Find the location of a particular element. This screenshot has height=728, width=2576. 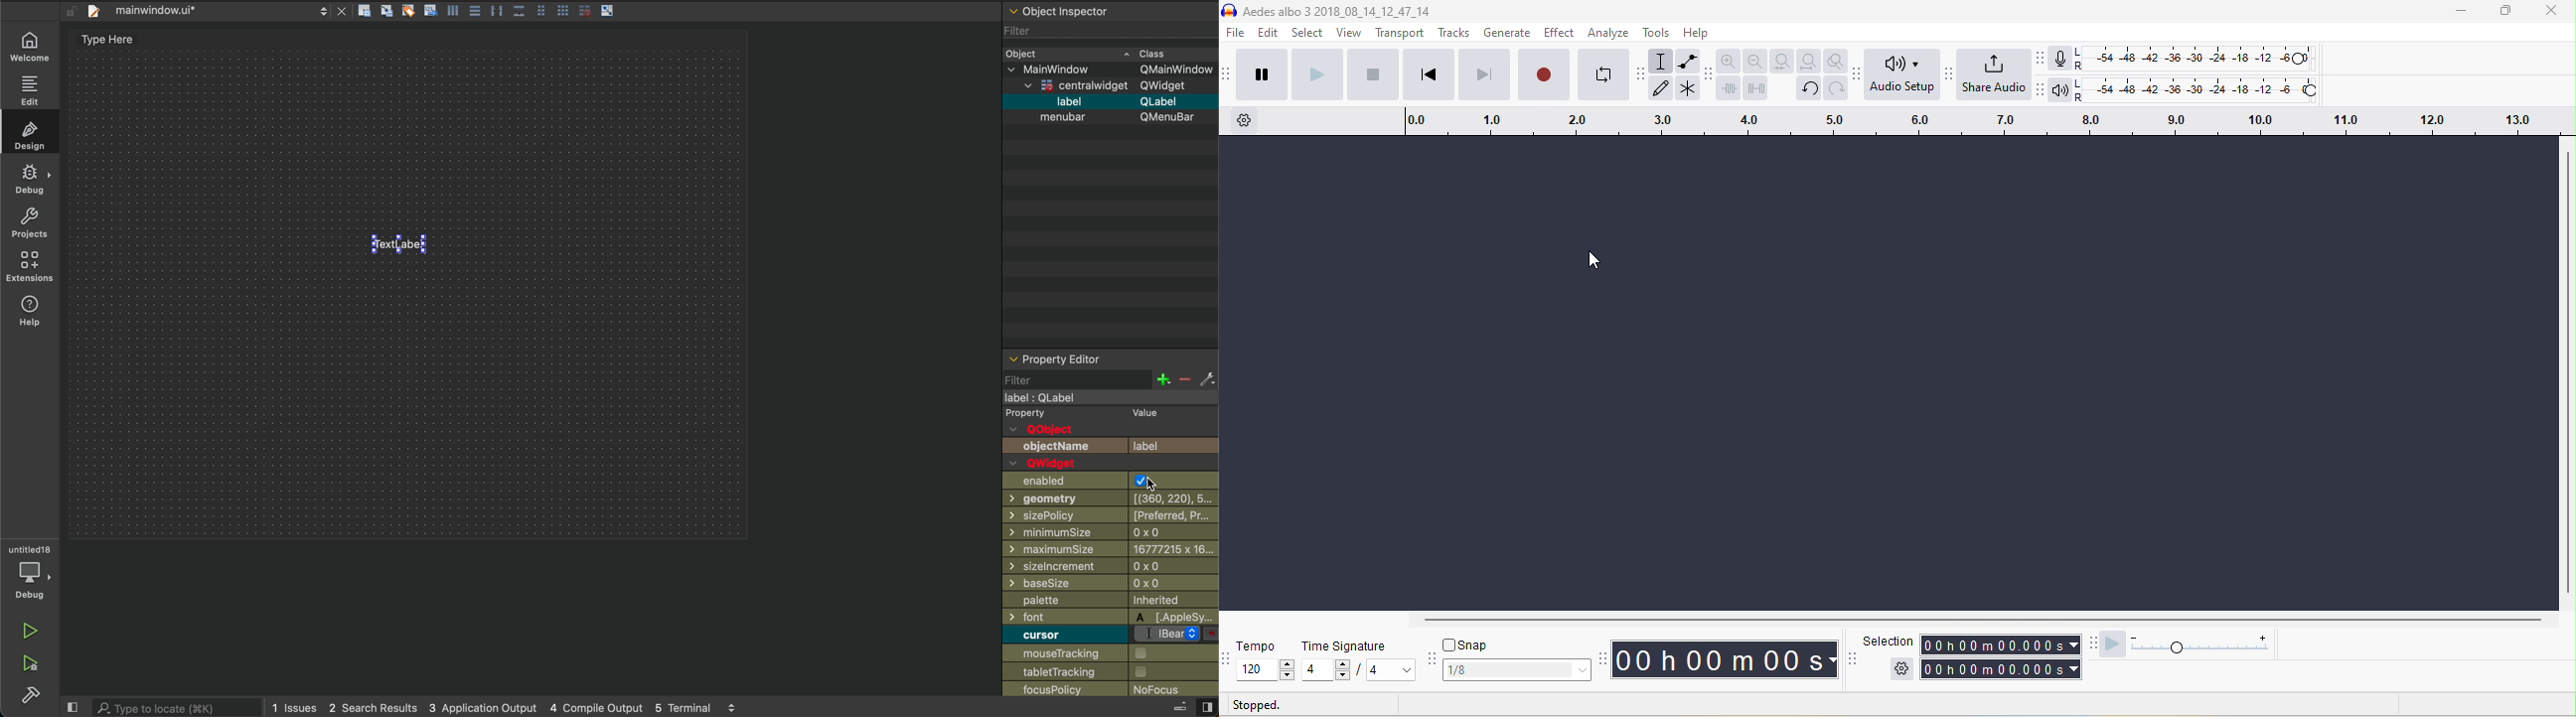

recording level is located at coordinates (2201, 59).